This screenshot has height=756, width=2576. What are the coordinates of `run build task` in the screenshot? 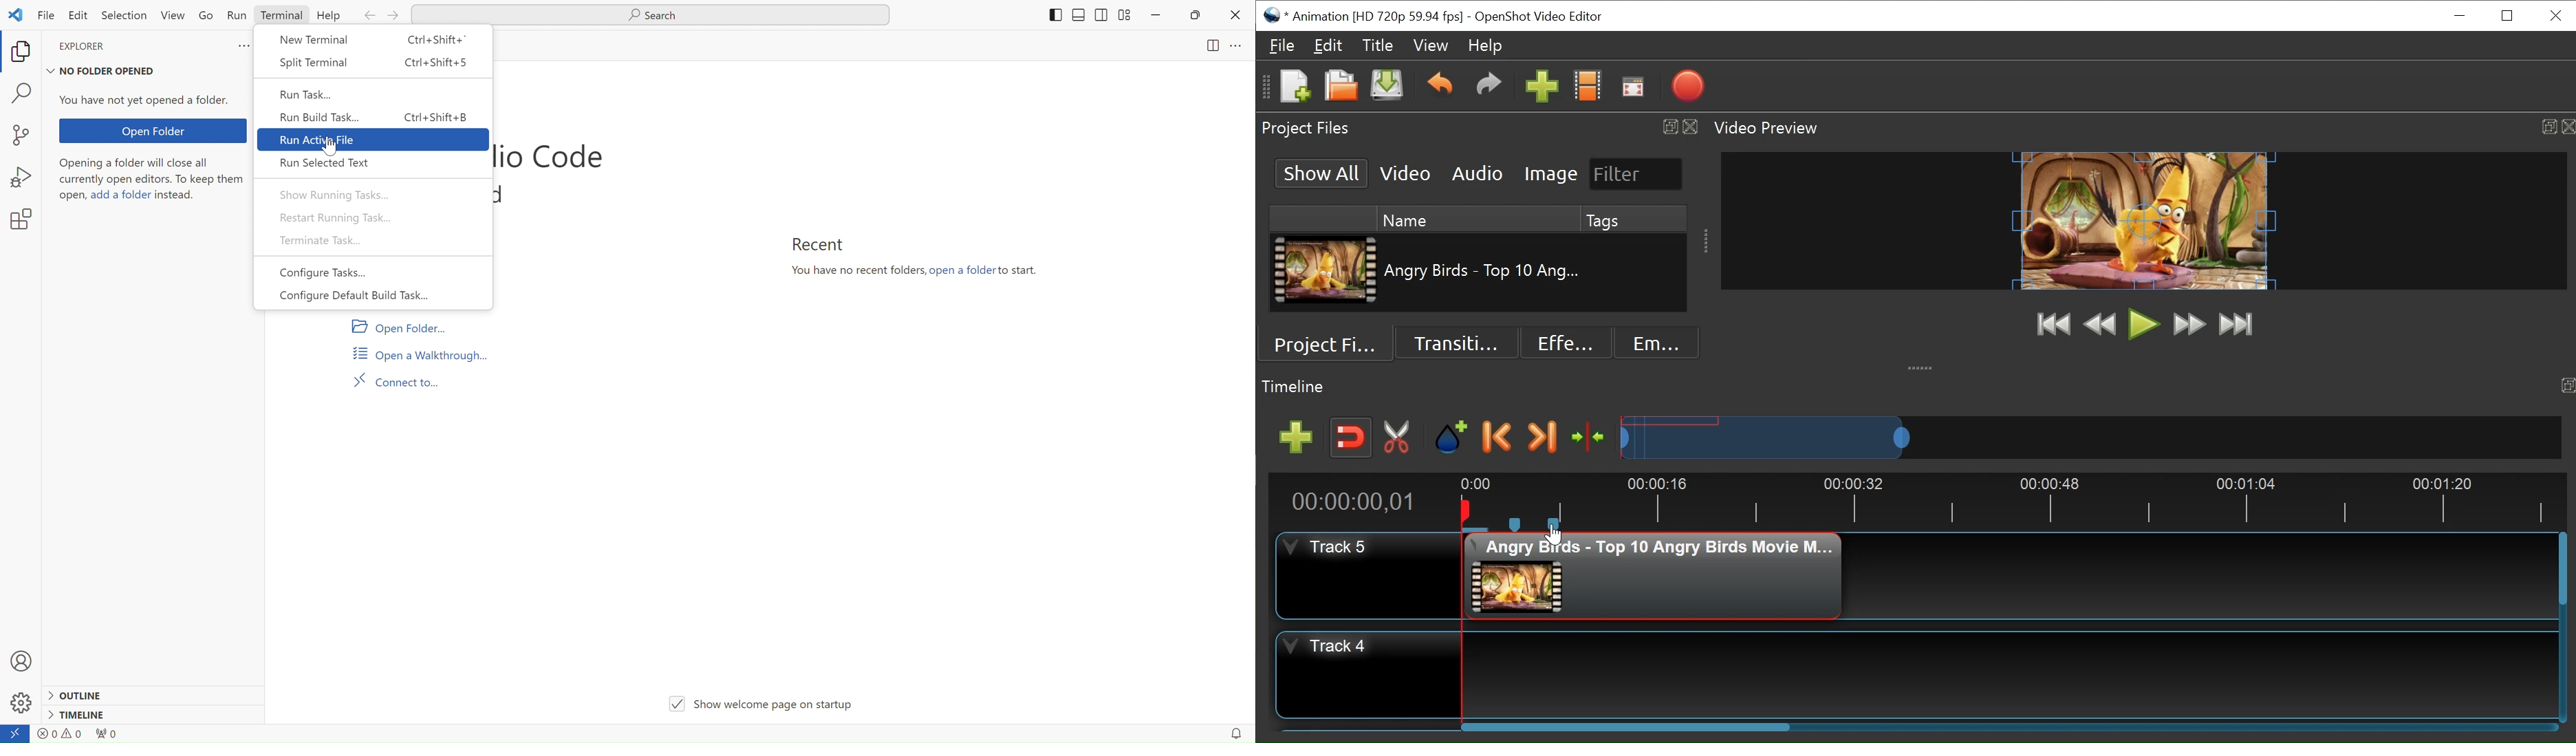 It's located at (374, 117).